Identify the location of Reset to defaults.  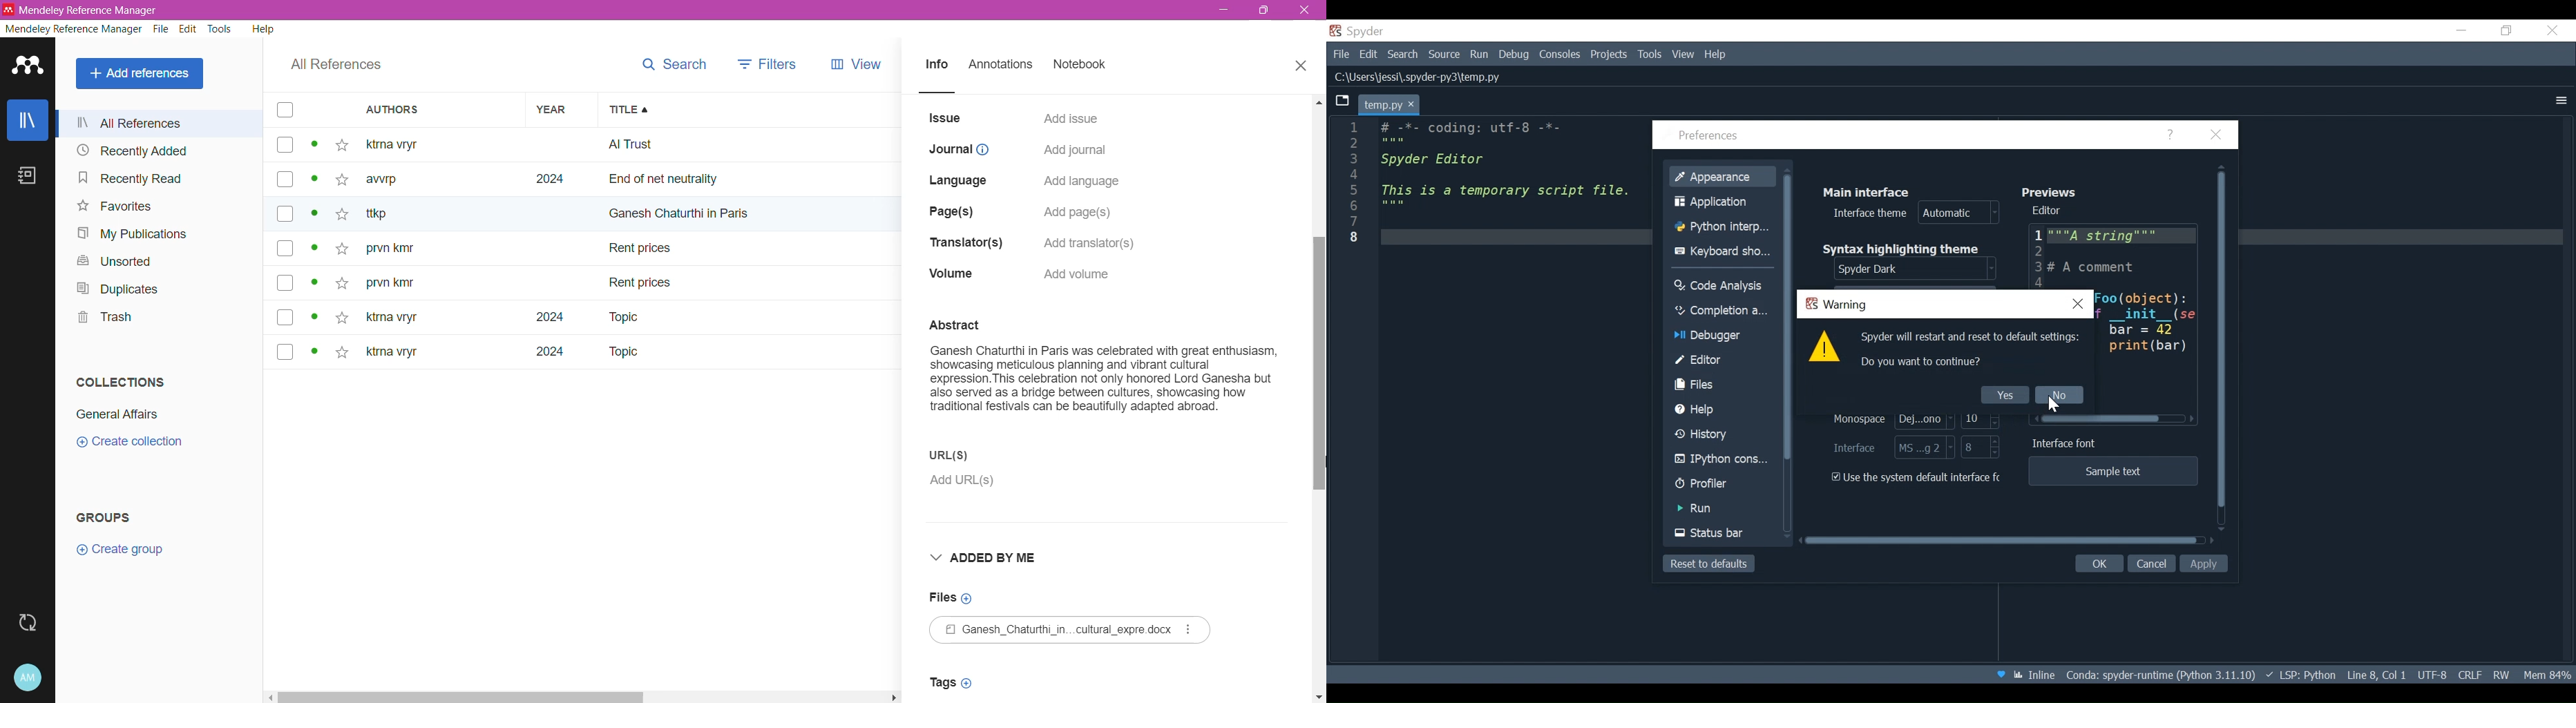
(1708, 564).